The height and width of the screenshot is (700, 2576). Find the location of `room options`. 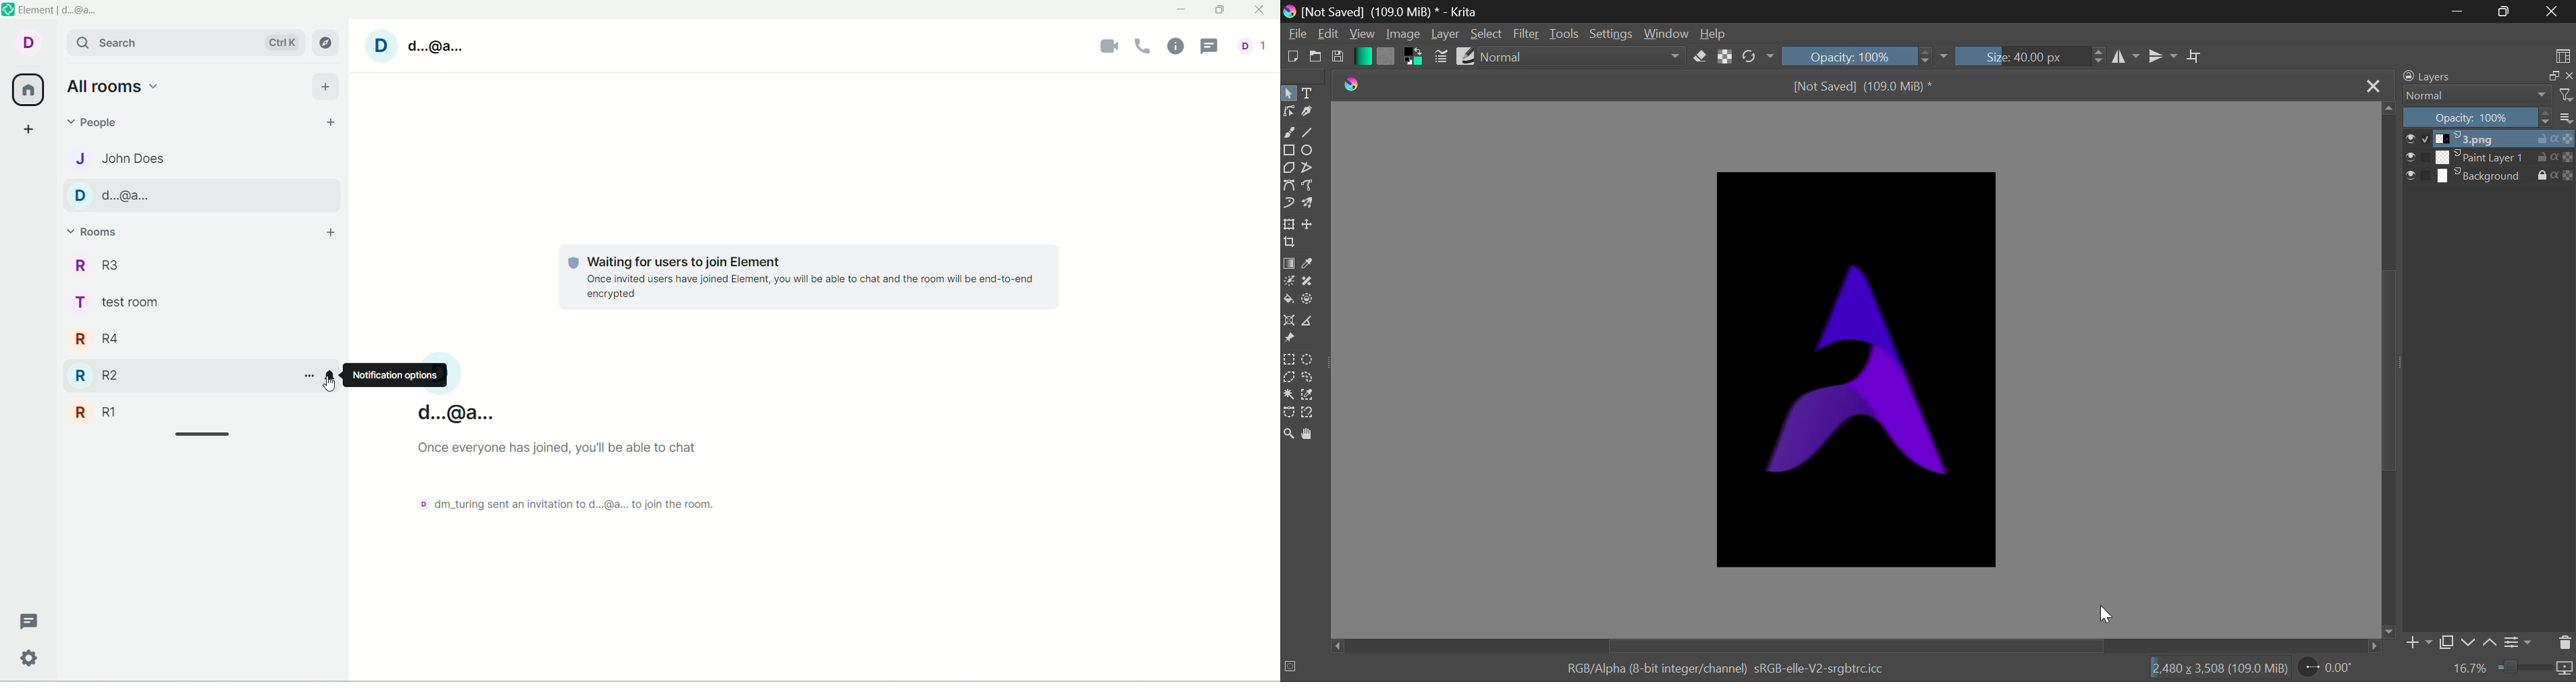

room options is located at coordinates (309, 376).